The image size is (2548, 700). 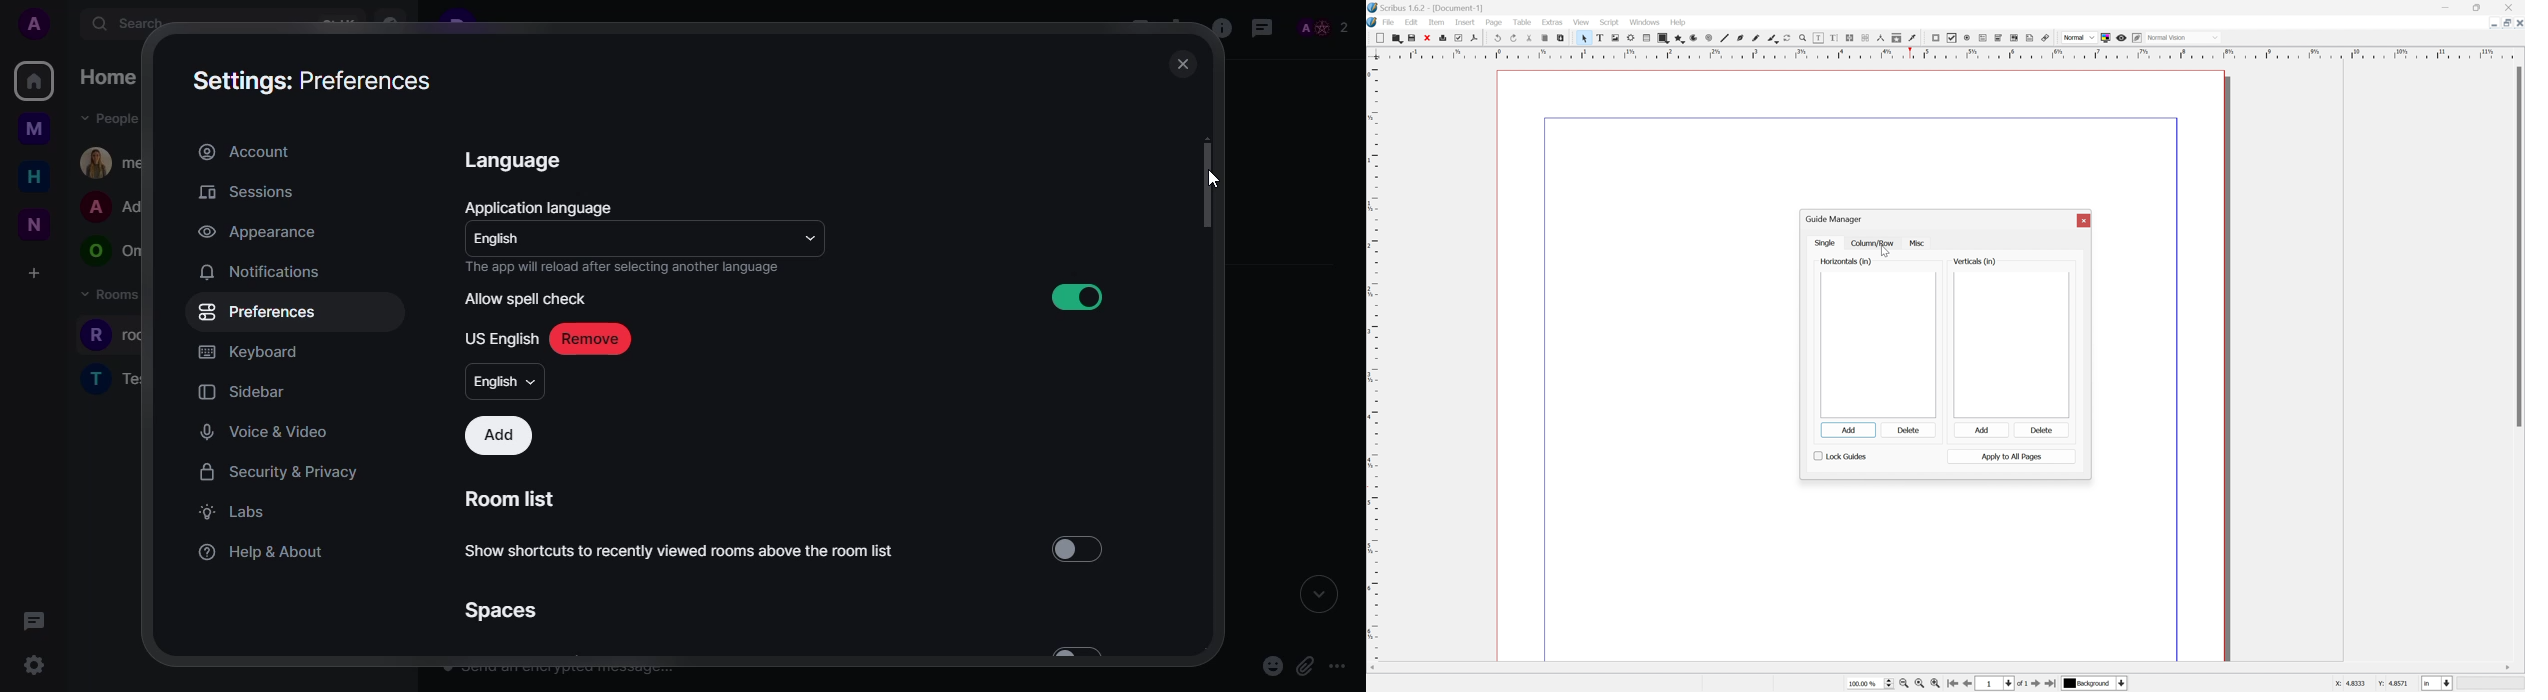 What do you see at coordinates (1903, 684) in the screenshot?
I see `zoom to 100%` at bounding box center [1903, 684].